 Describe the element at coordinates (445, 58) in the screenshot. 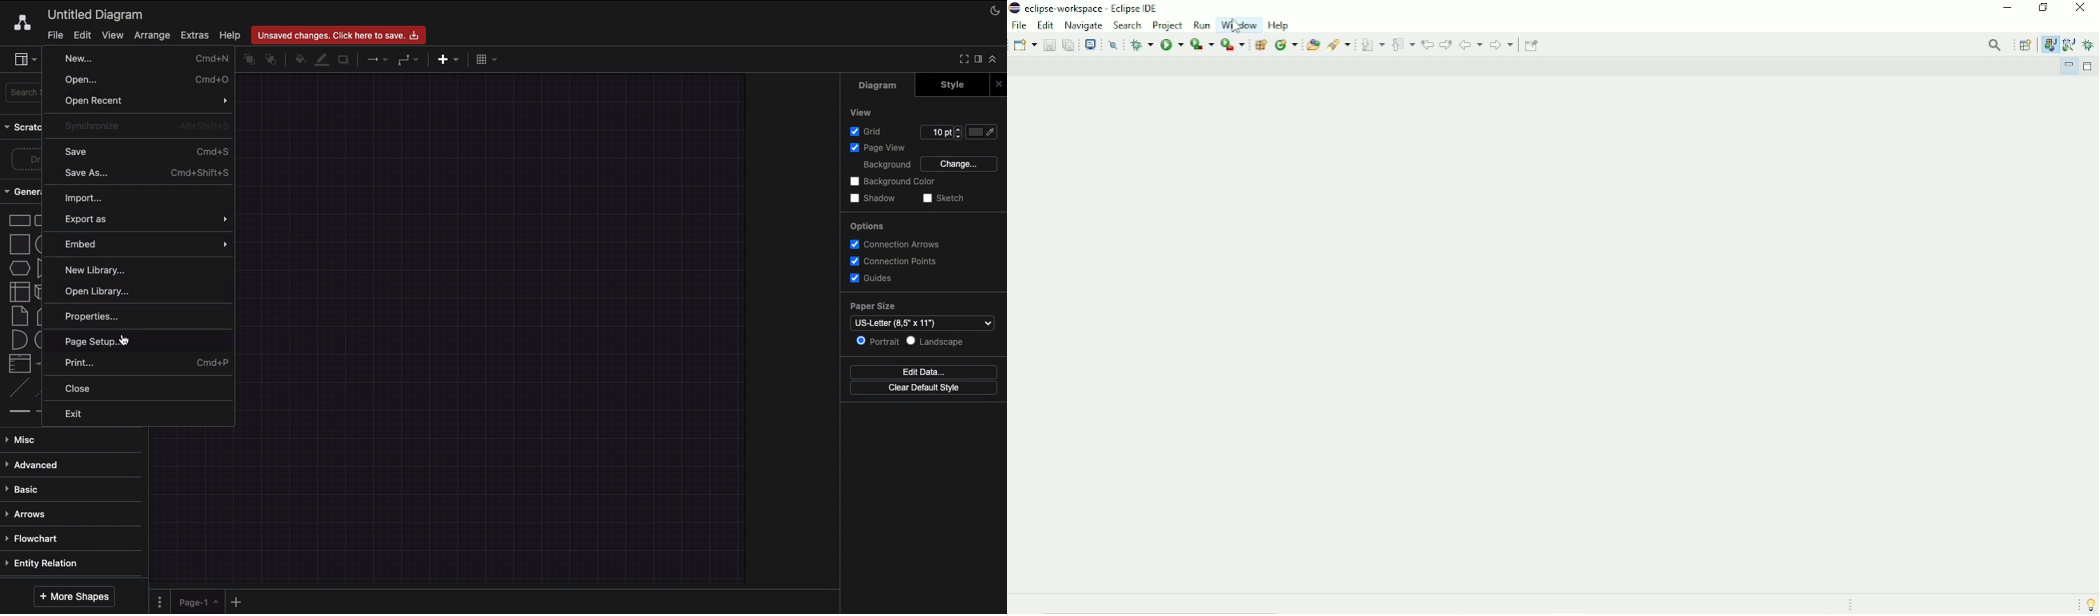

I see `Insert` at that location.